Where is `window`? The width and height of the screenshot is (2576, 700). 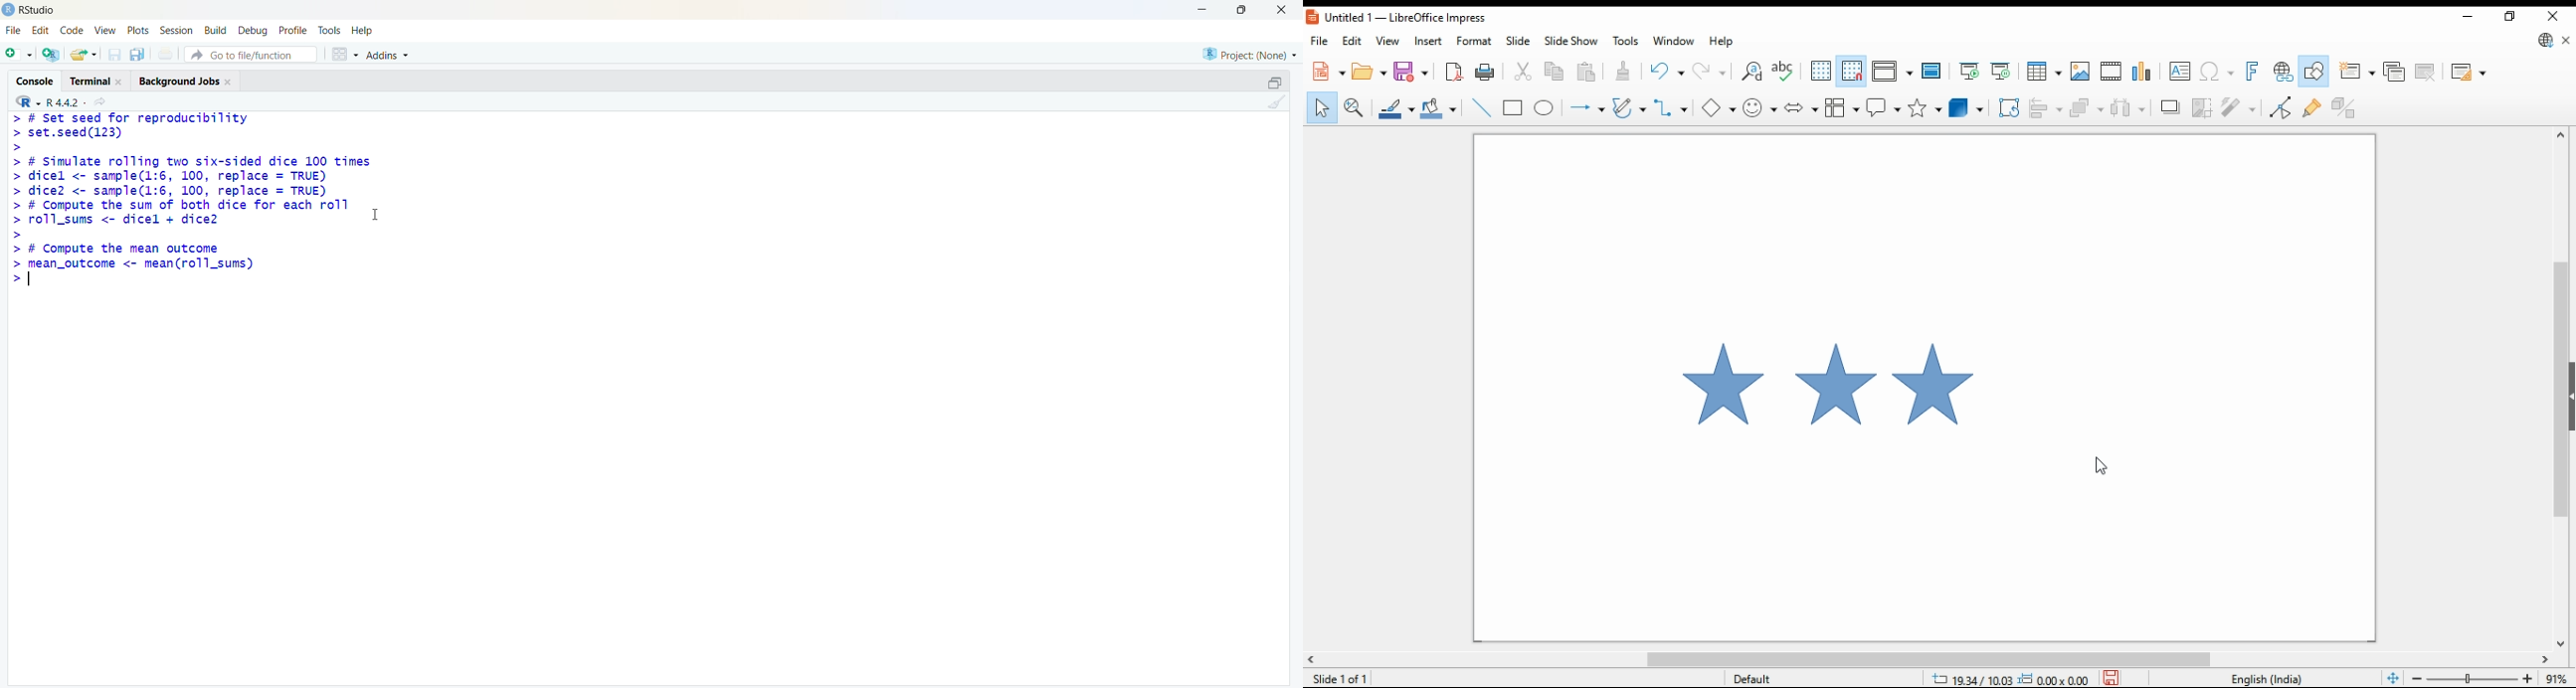 window is located at coordinates (1674, 43).